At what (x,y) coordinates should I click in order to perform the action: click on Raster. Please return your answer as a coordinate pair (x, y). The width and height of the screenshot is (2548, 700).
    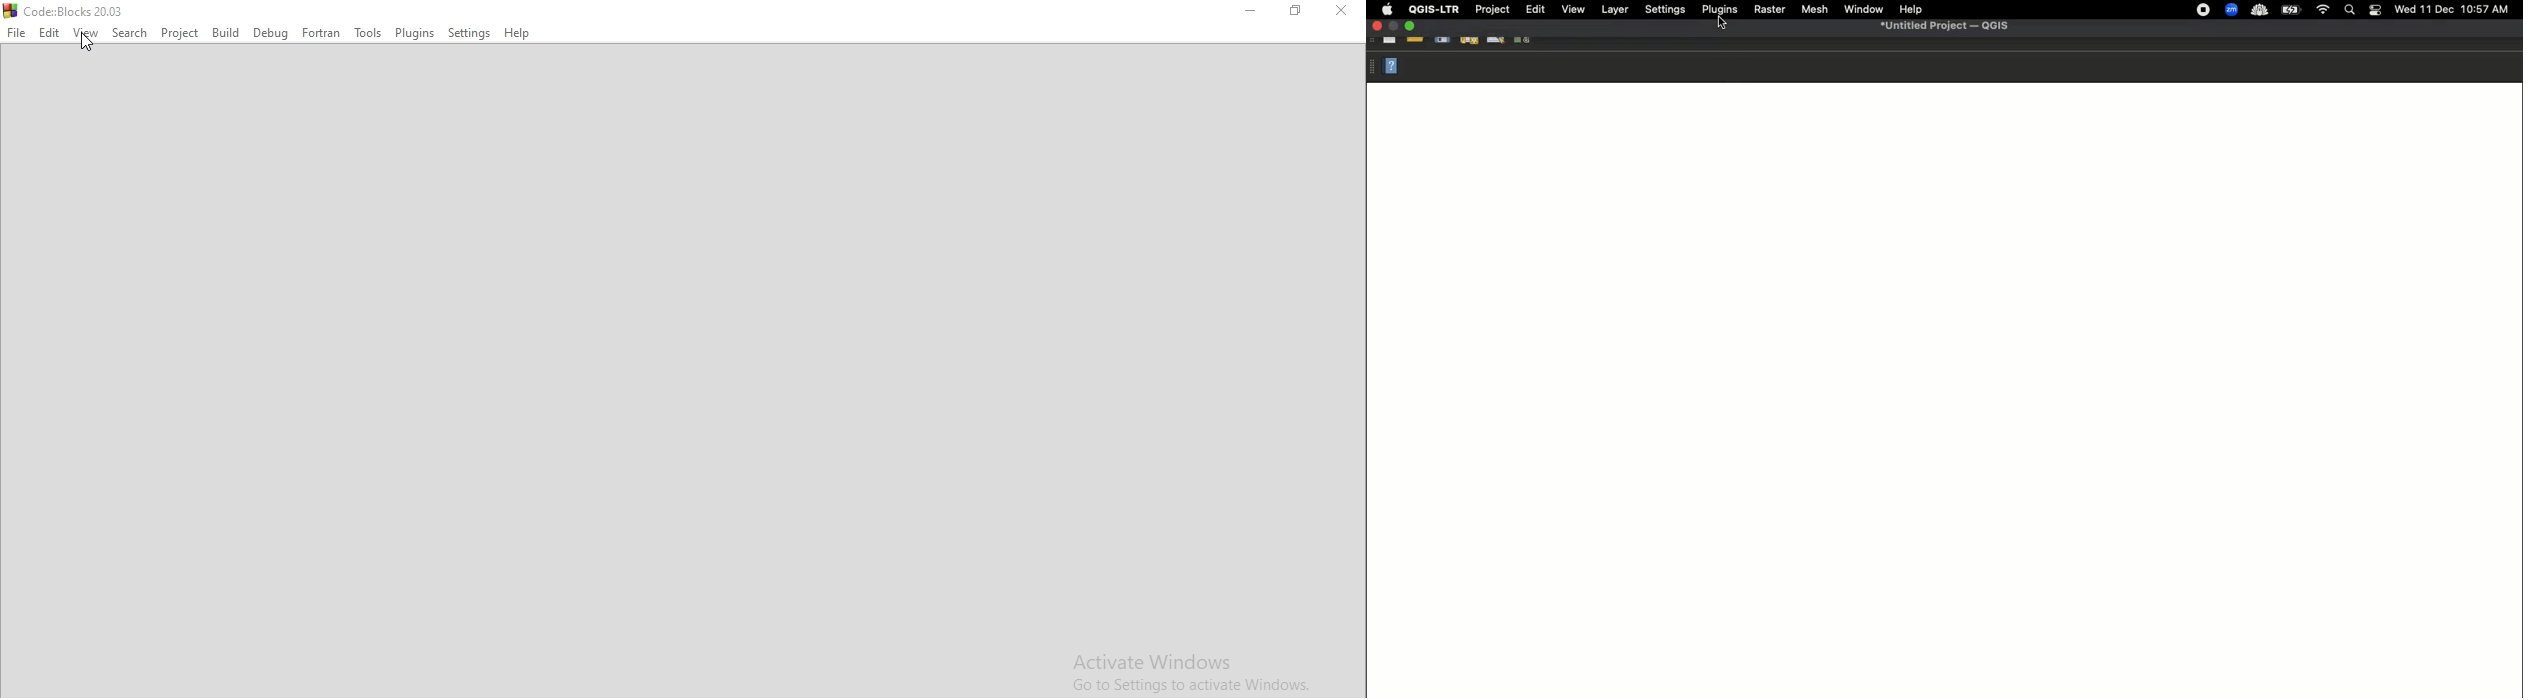
    Looking at the image, I should click on (1770, 10).